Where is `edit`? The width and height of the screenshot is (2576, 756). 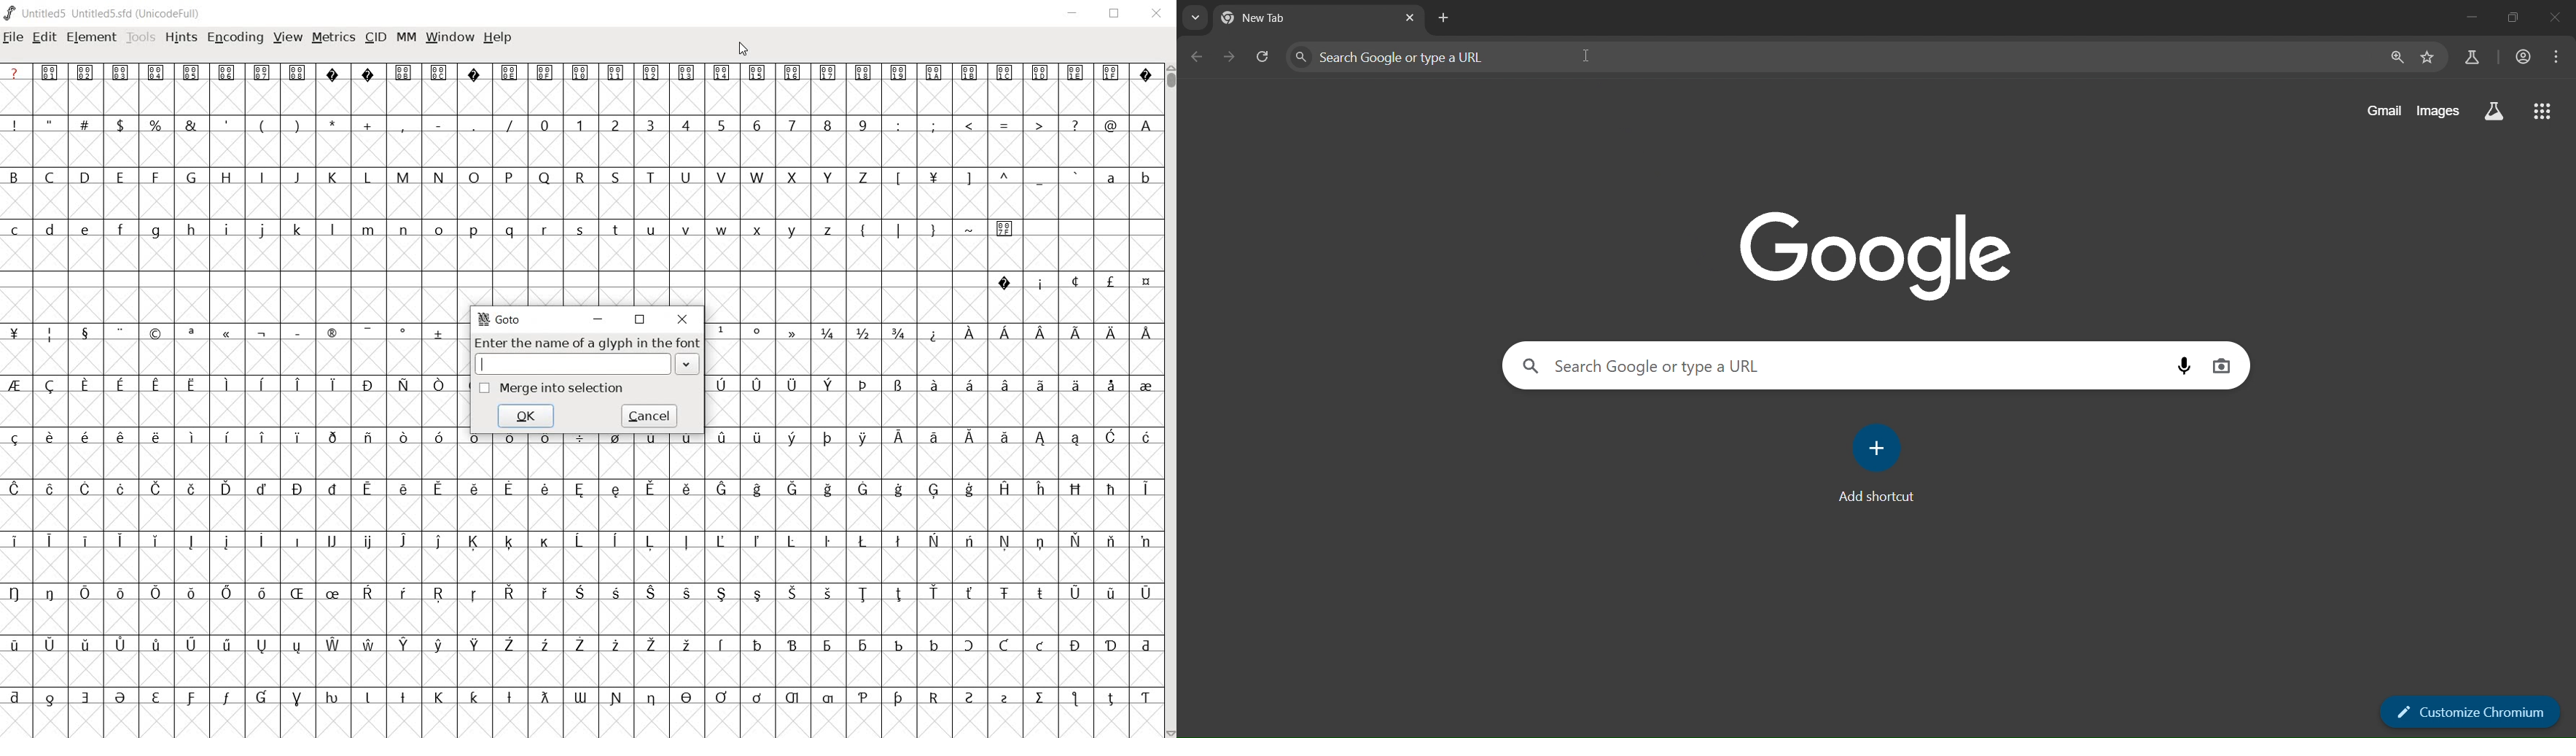 edit is located at coordinates (45, 38).